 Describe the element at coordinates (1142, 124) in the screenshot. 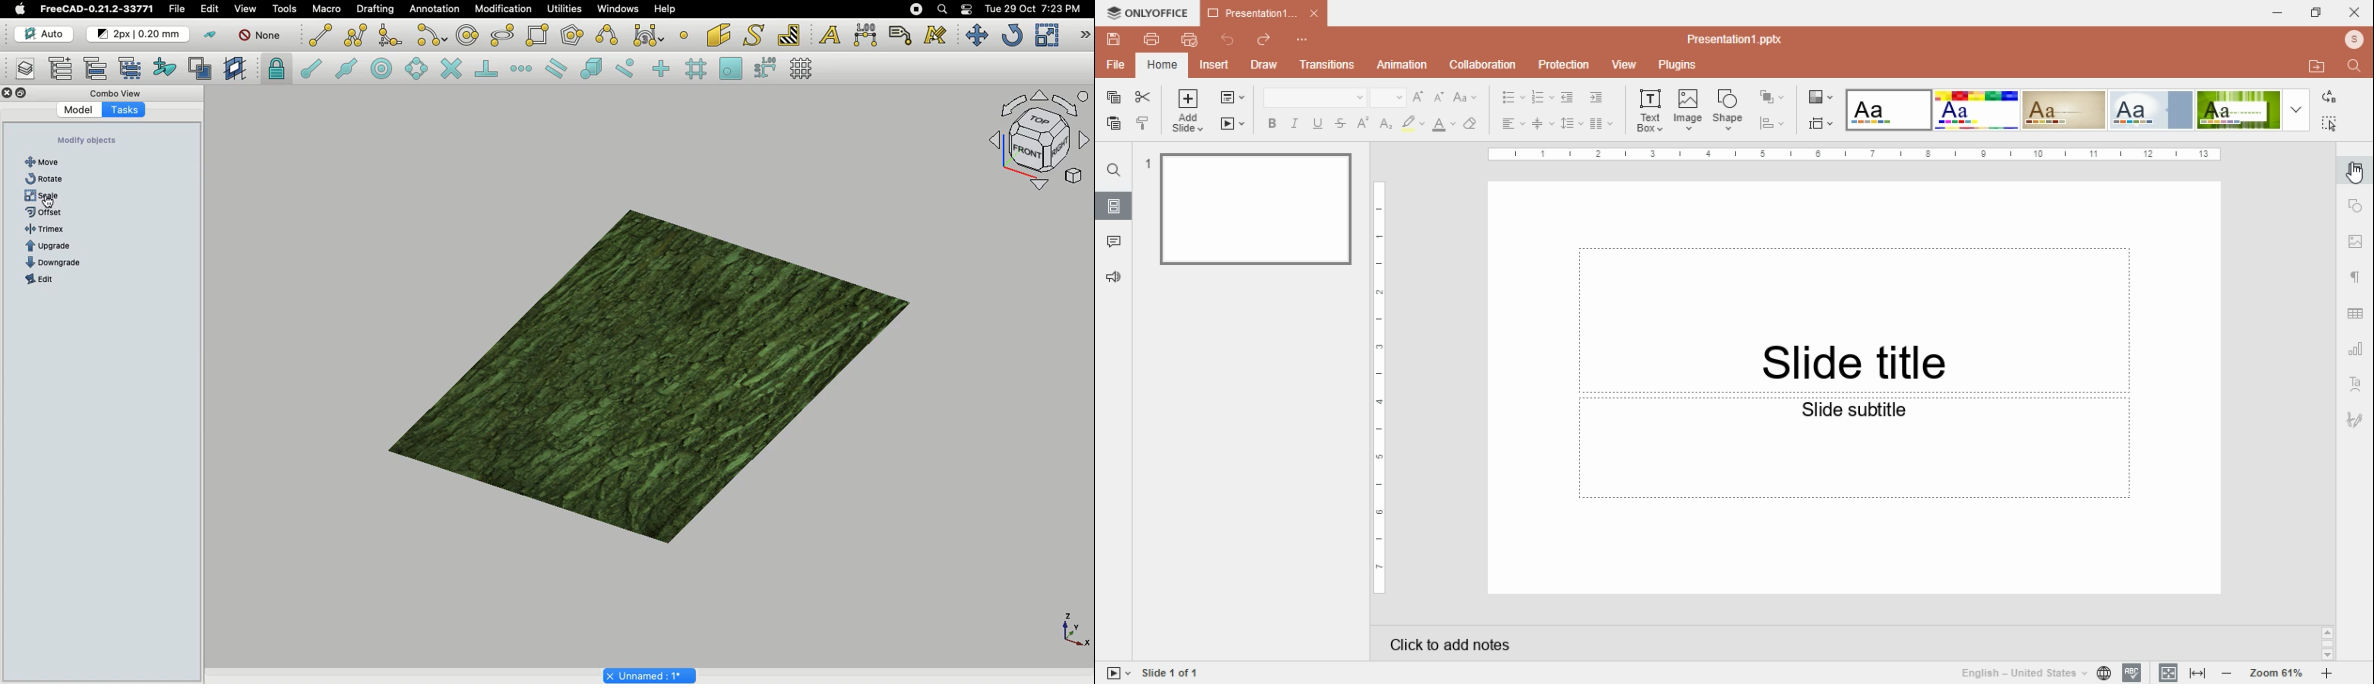

I see `copy style` at that location.